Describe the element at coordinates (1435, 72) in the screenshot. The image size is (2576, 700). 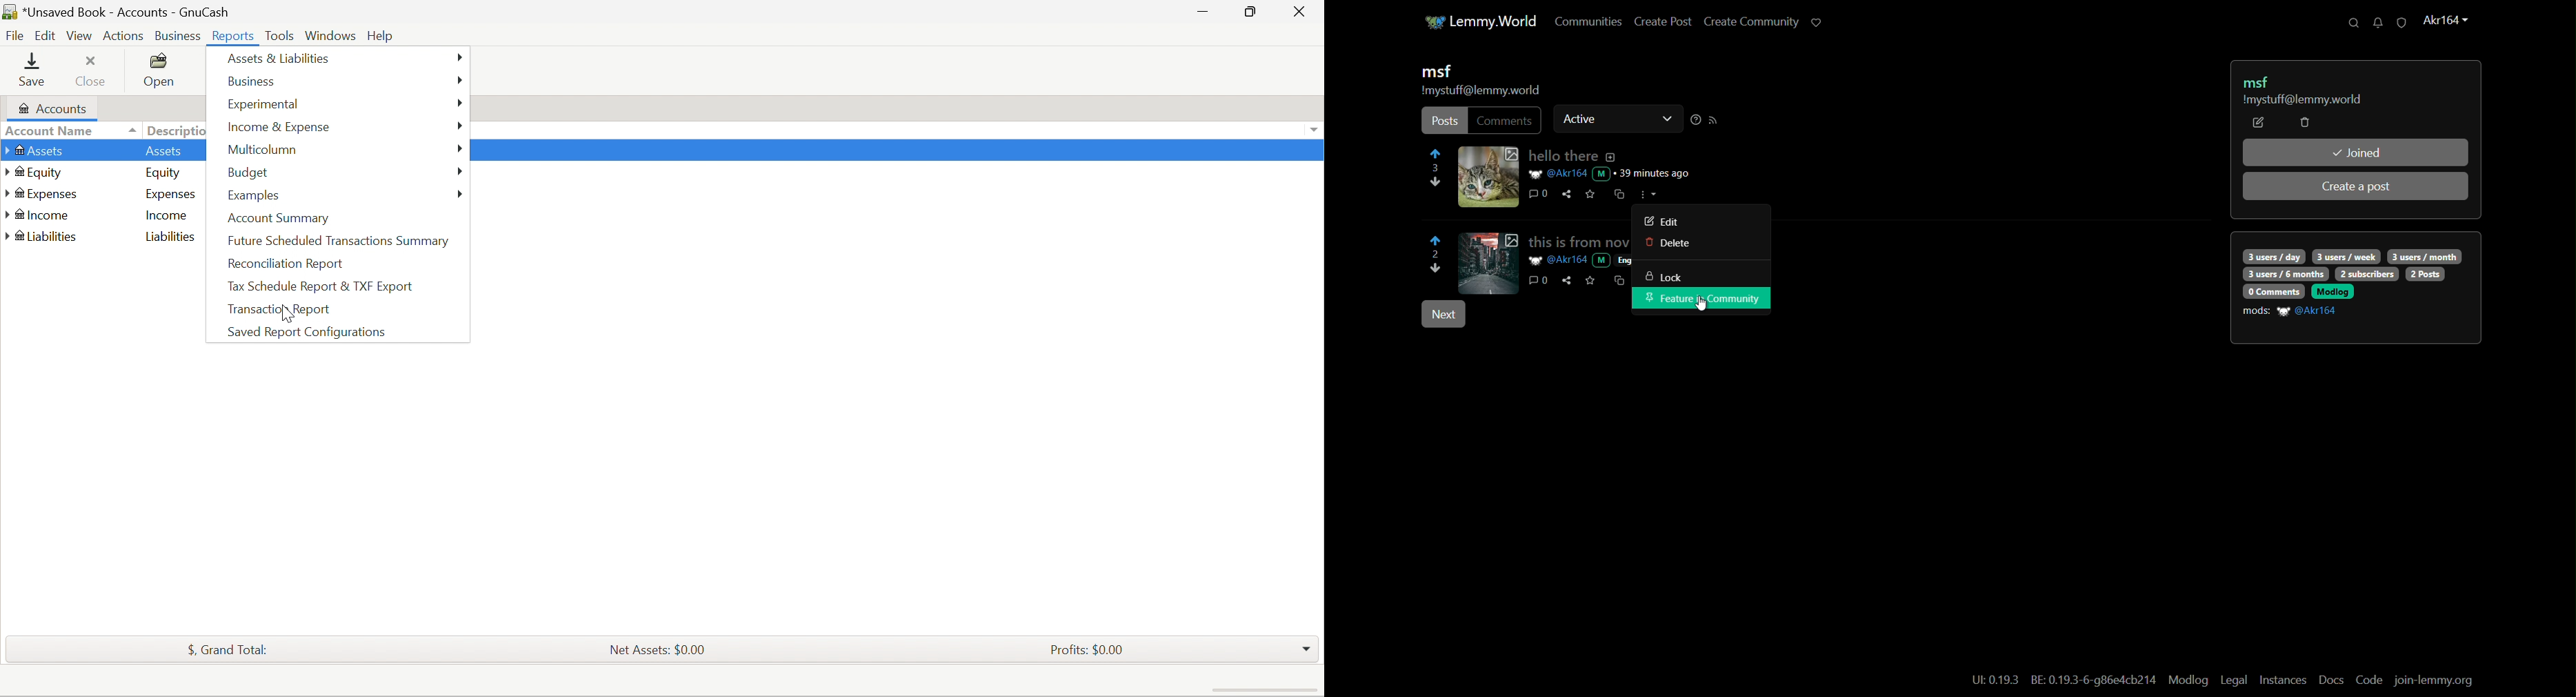
I see `community name` at that location.